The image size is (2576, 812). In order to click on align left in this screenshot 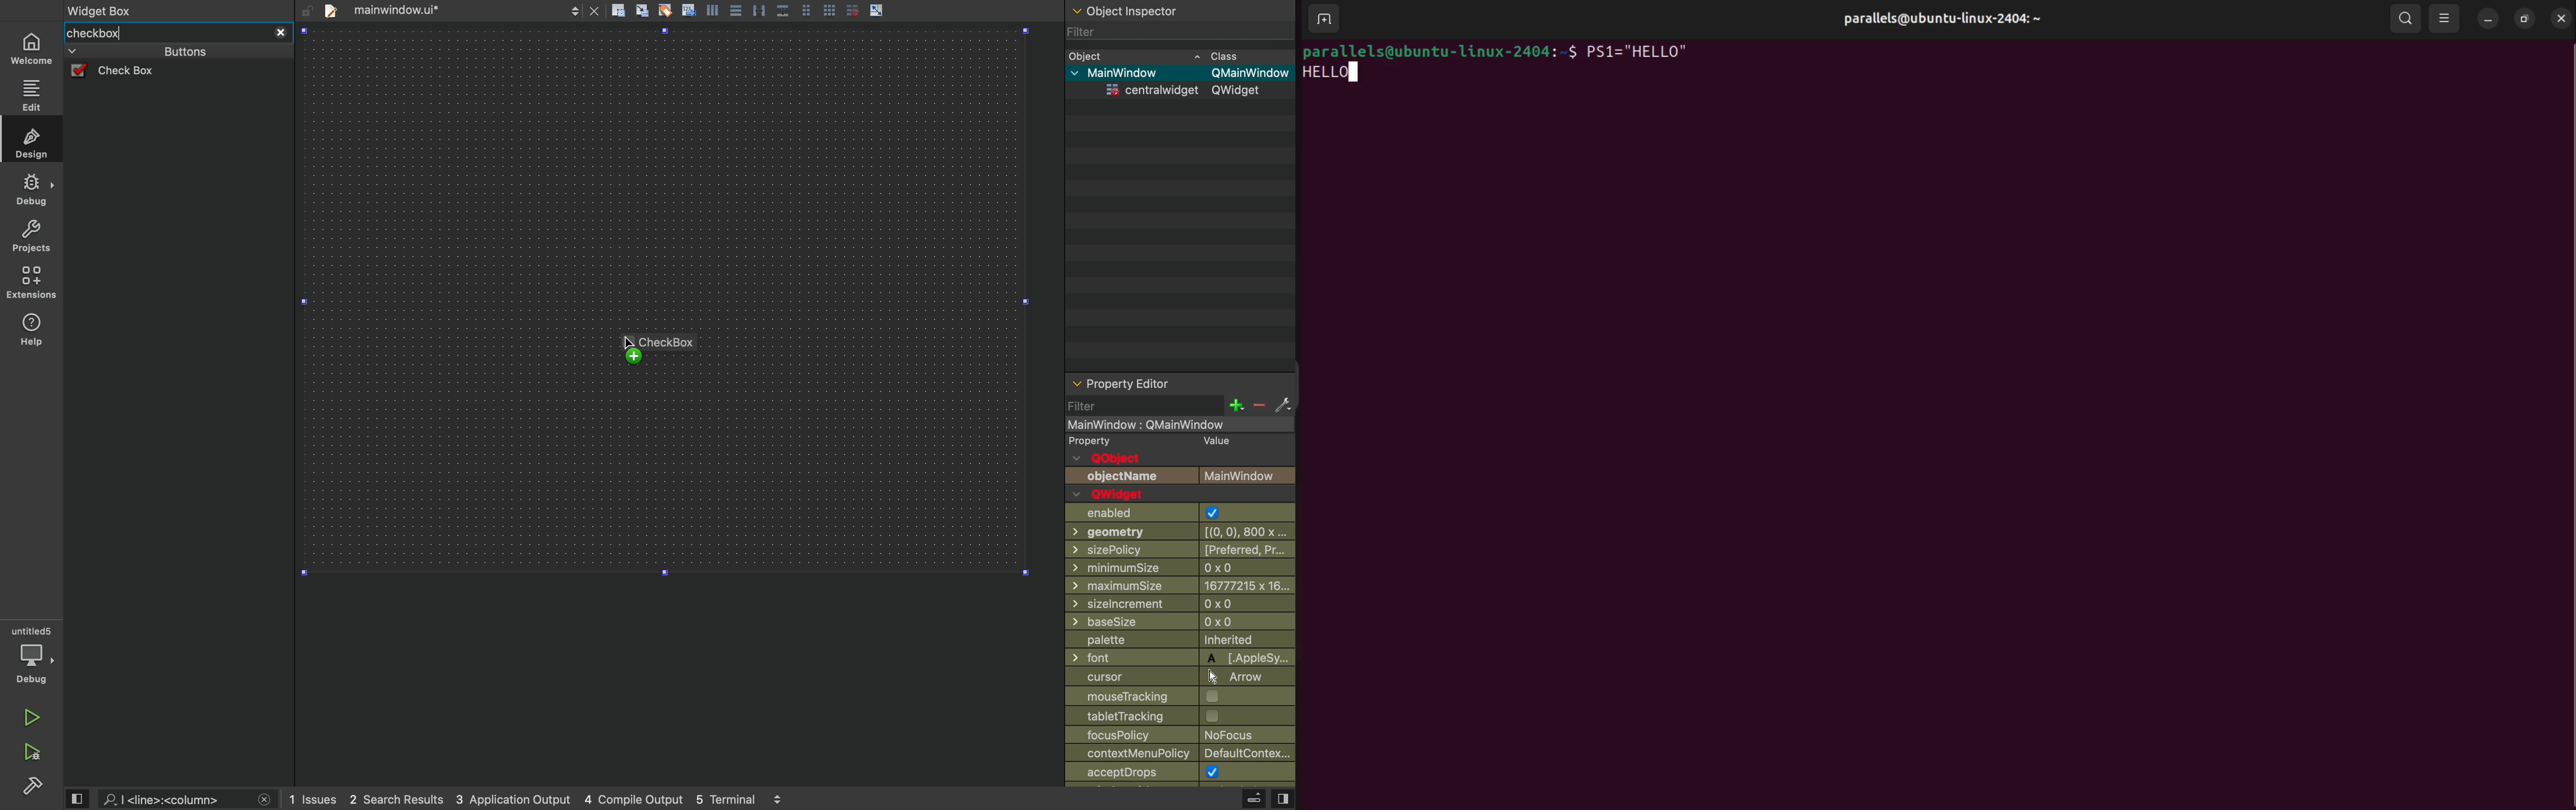, I will do `click(713, 9)`.